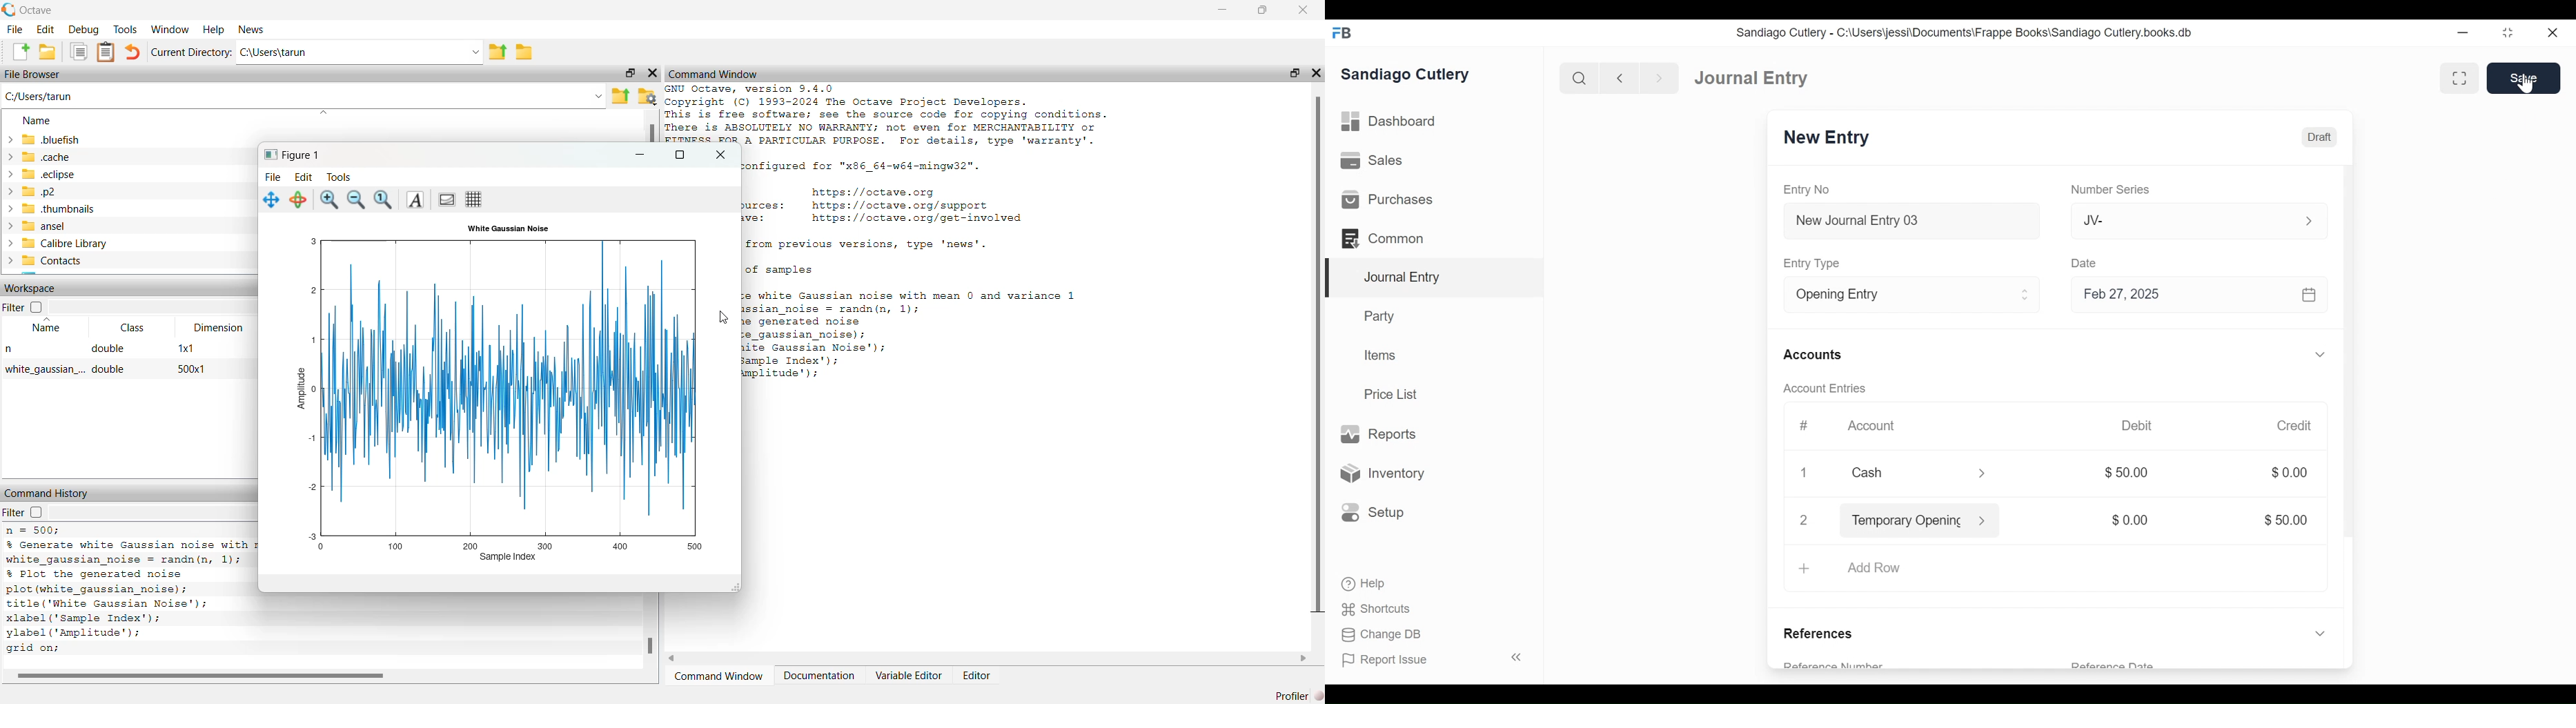  What do you see at coordinates (156, 305) in the screenshot?
I see `dropdown` at bounding box center [156, 305].